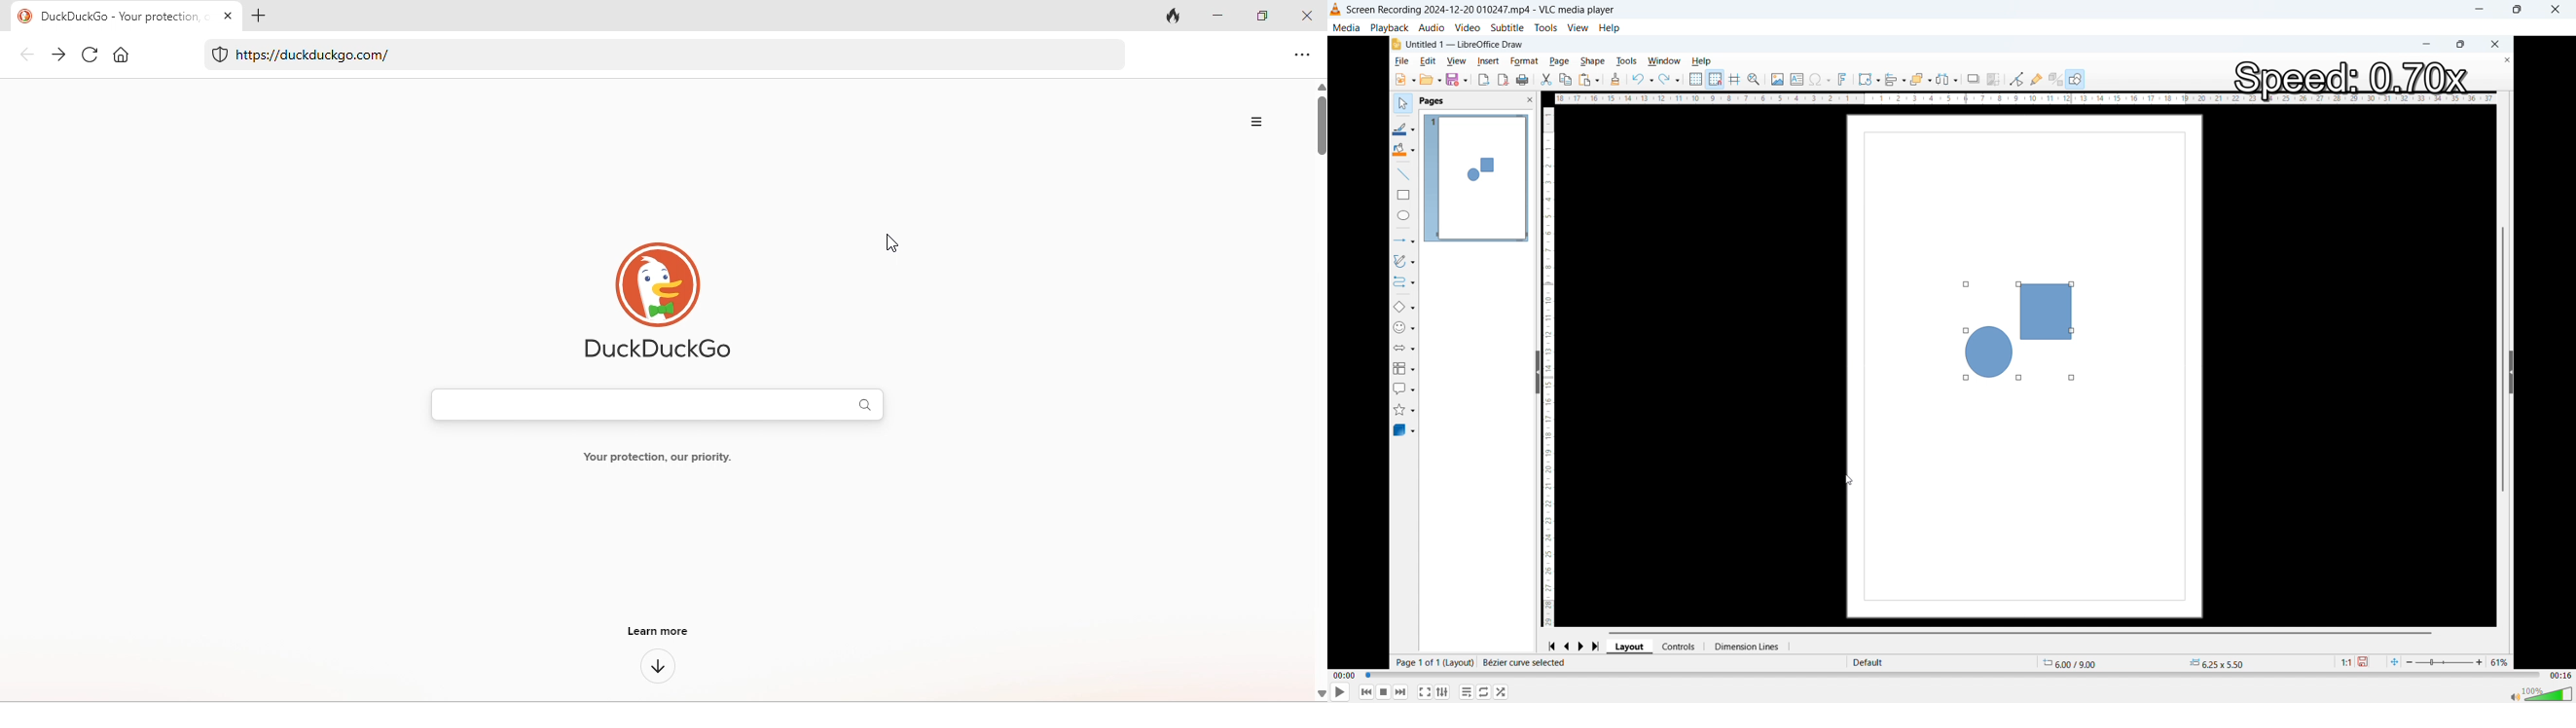  What do you see at coordinates (89, 56) in the screenshot?
I see `refresh` at bounding box center [89, 56].